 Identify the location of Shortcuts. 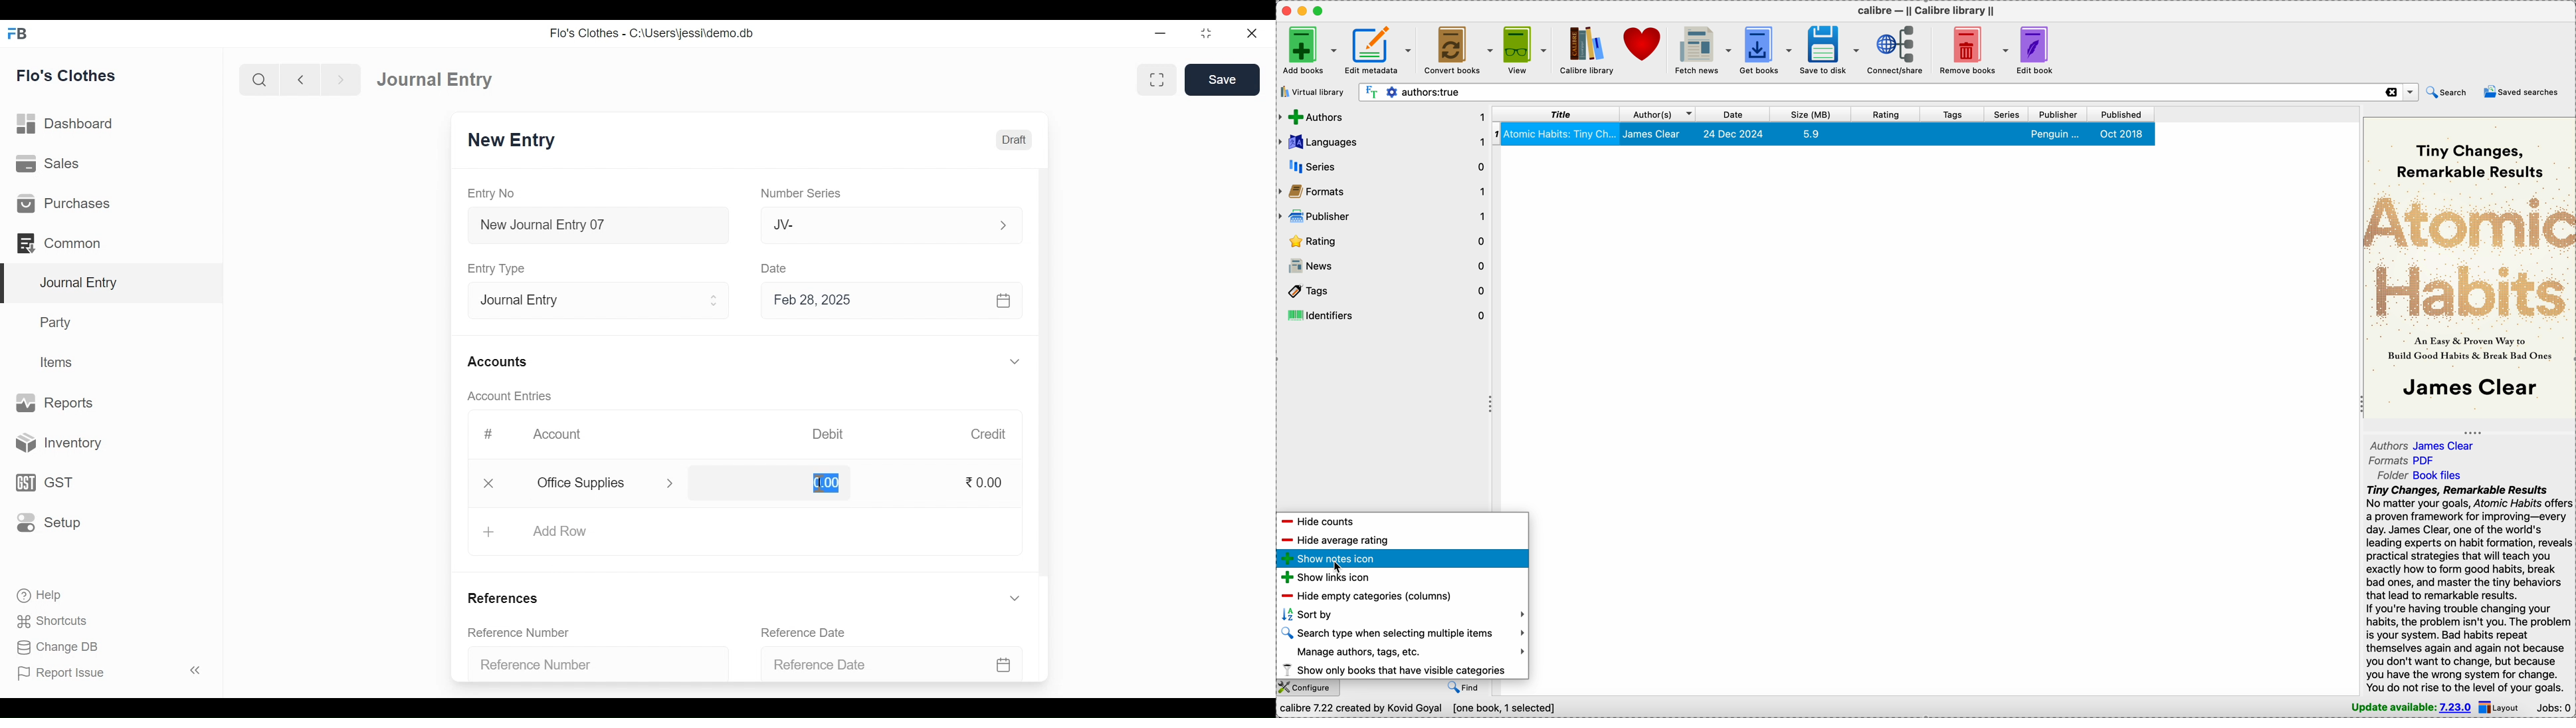
(60, 619).